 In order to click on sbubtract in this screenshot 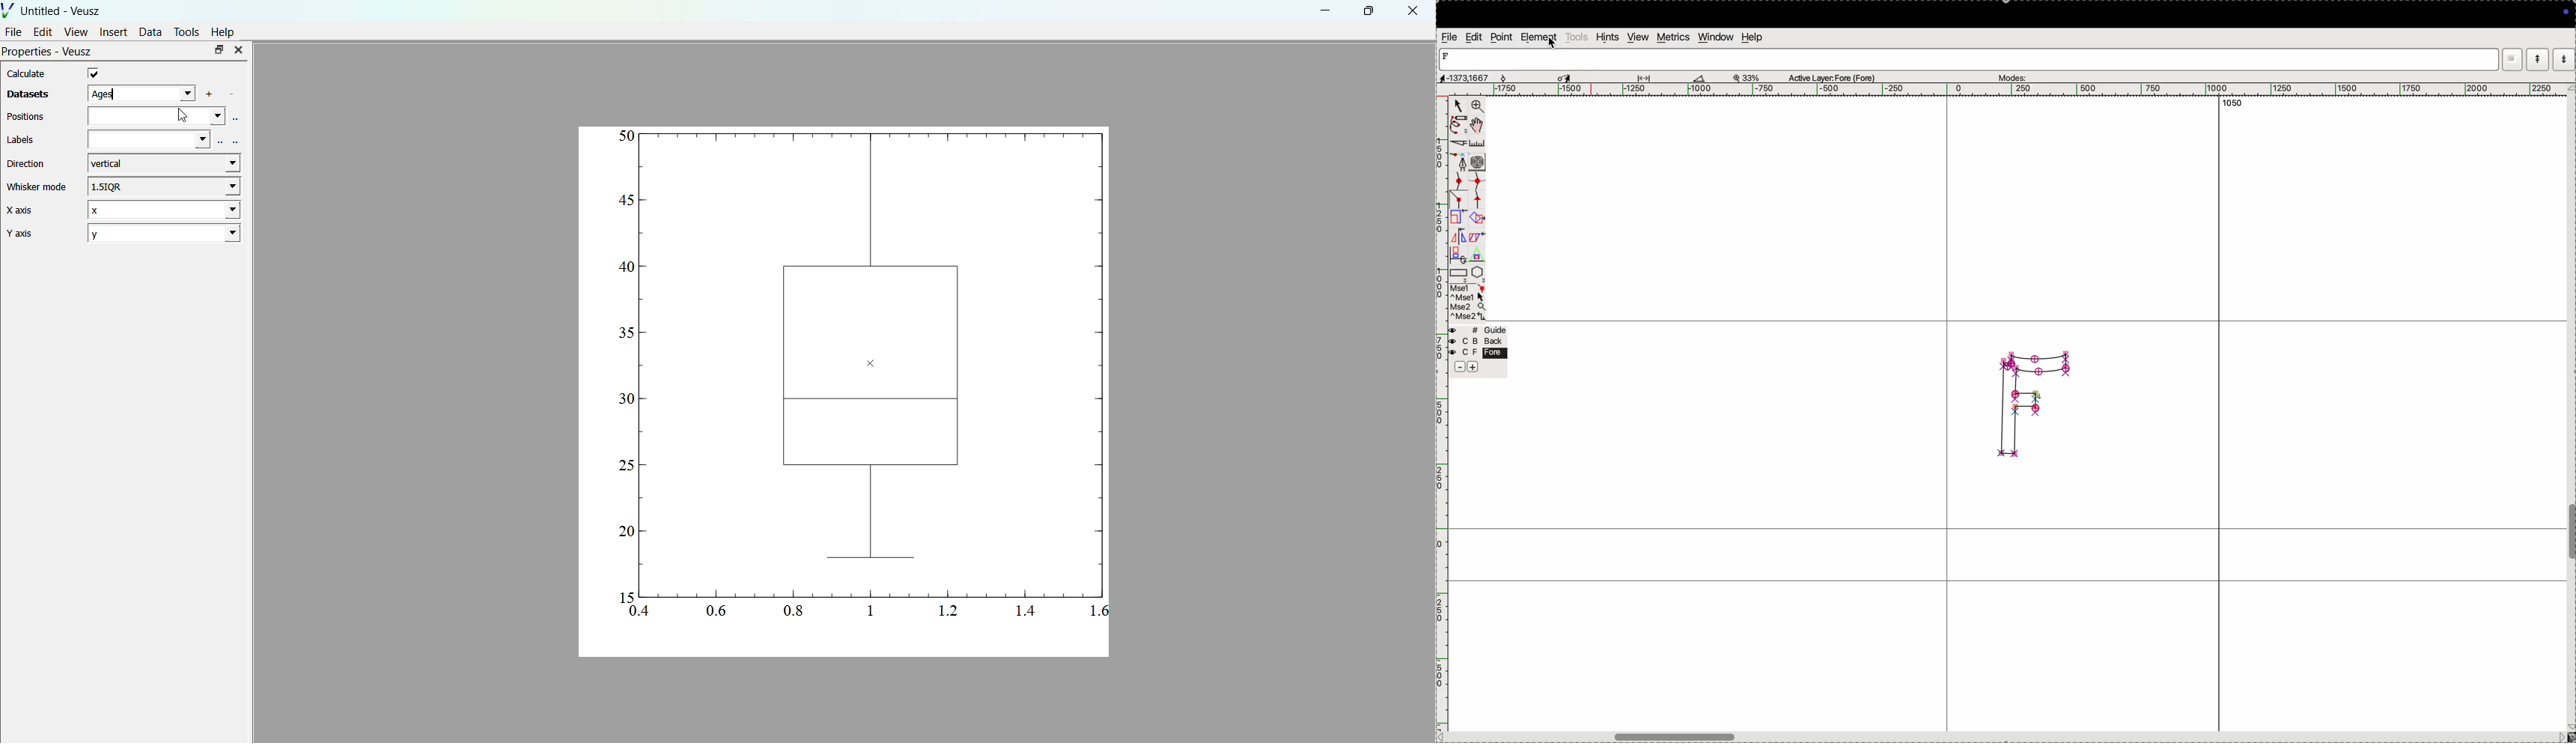, I will do `click(1455, 367)`.